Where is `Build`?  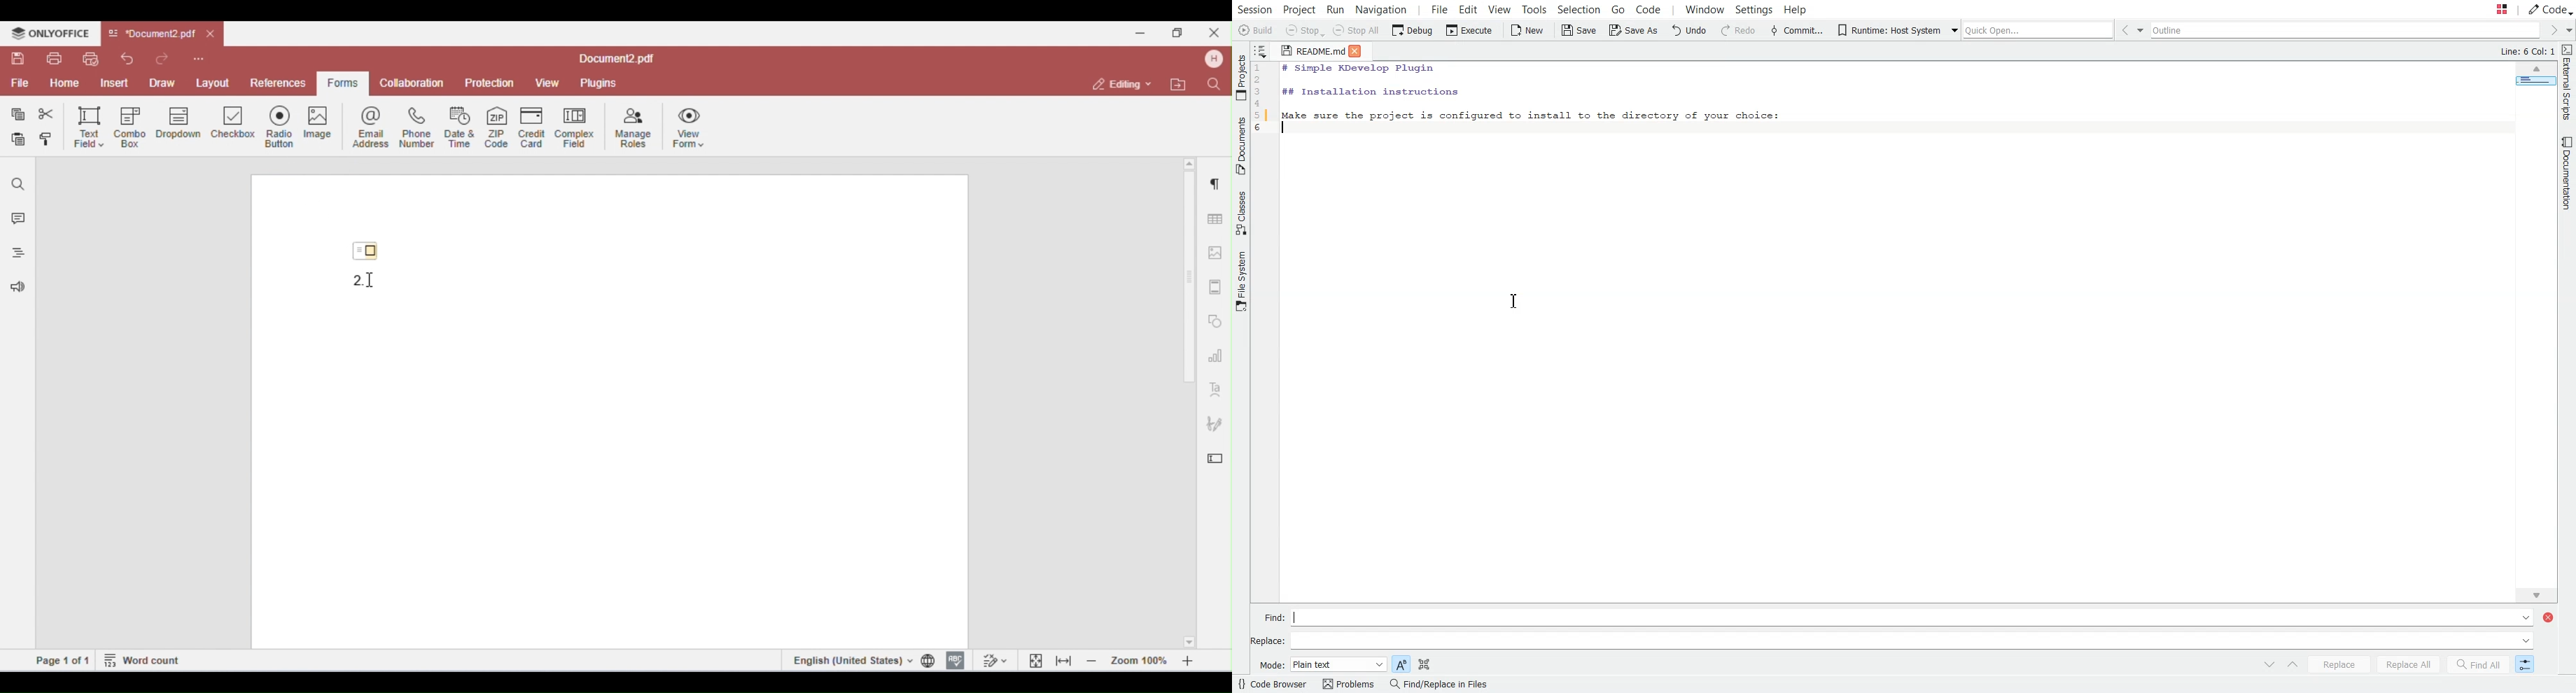 Build is located at coordinates (1256, 30).